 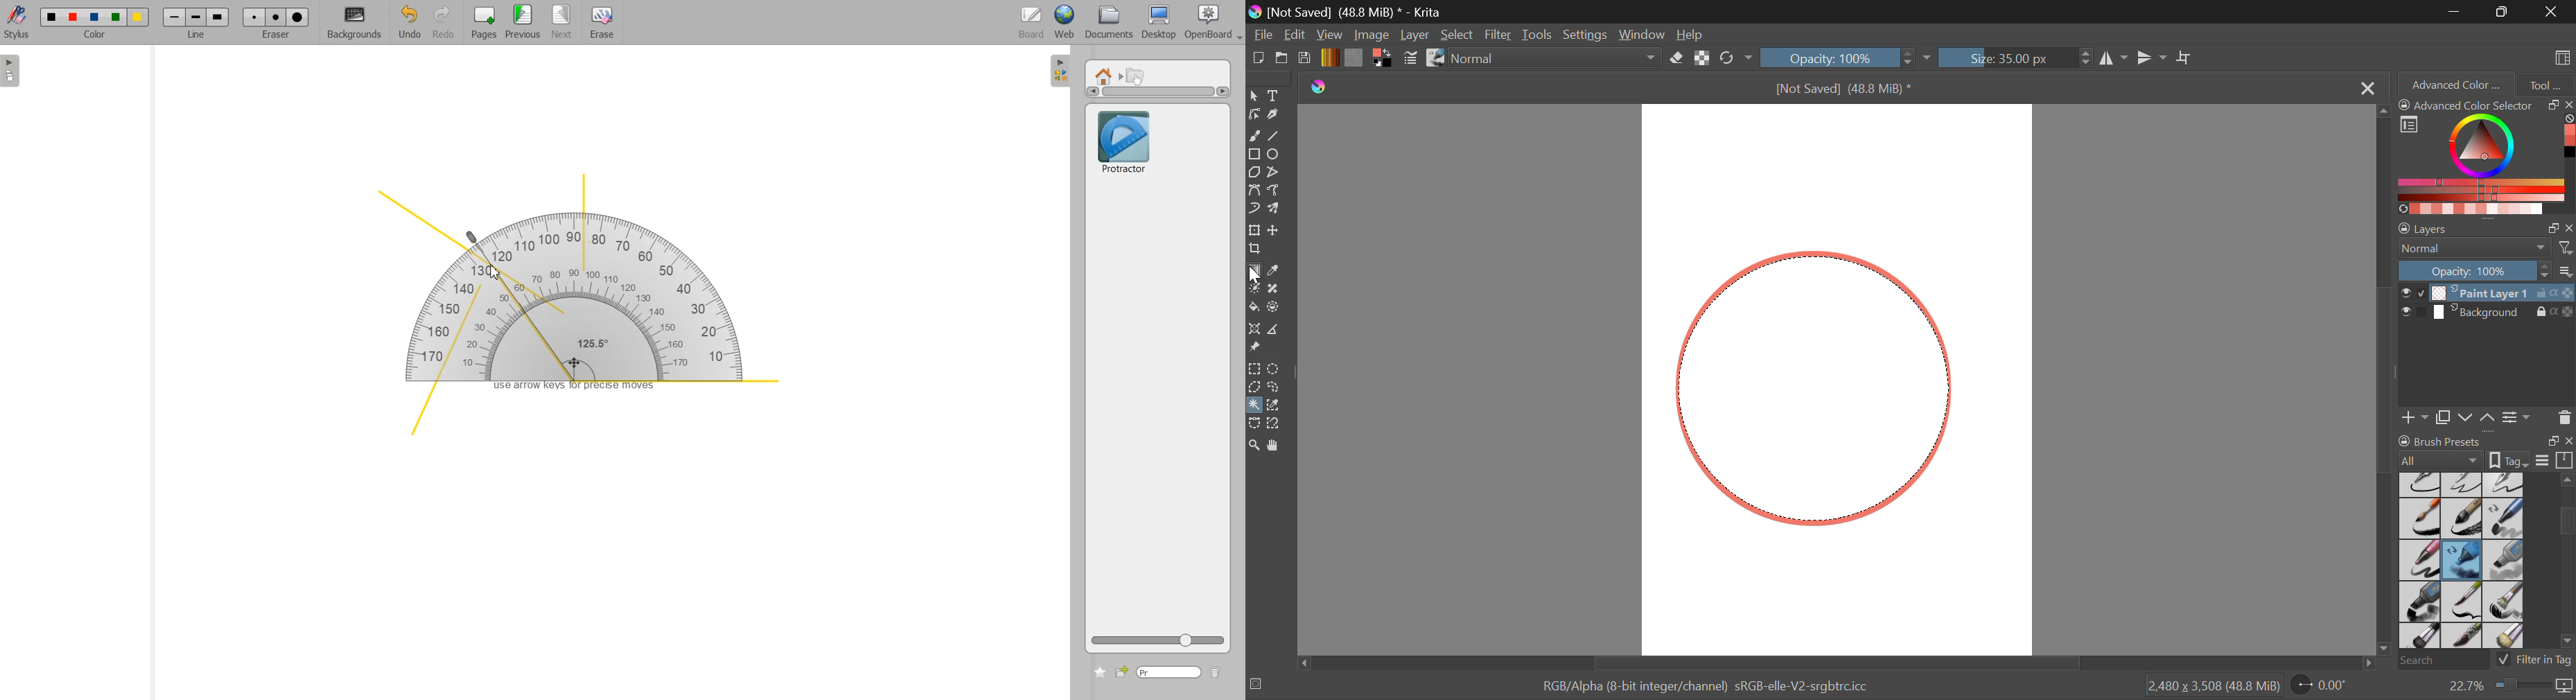 What do you see at coordinates (1373, 35) in the screenshot?
I see `Image` at bounding box center [1373, 35].